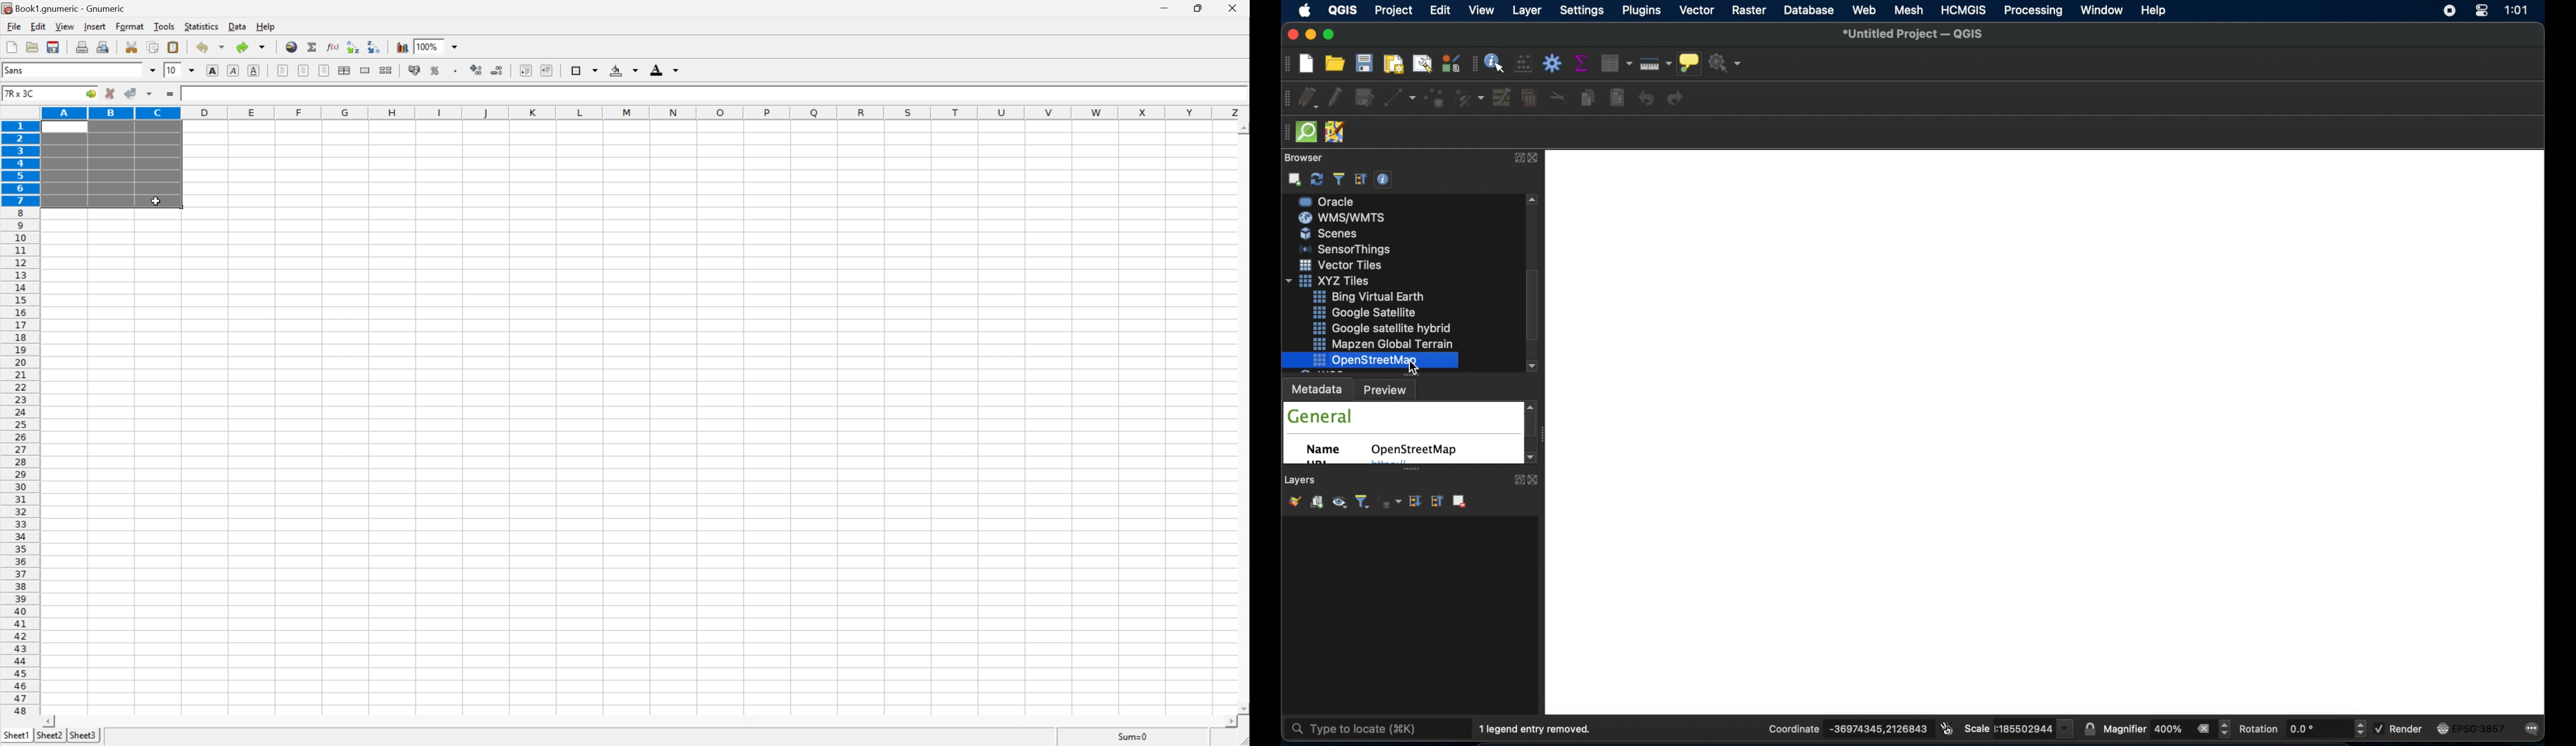 This screenshot has width=2576, height=756. What do you see at coordinates (1656, 64) in the screenshot?
I see `measure line` at bounding box center [1656, 64].